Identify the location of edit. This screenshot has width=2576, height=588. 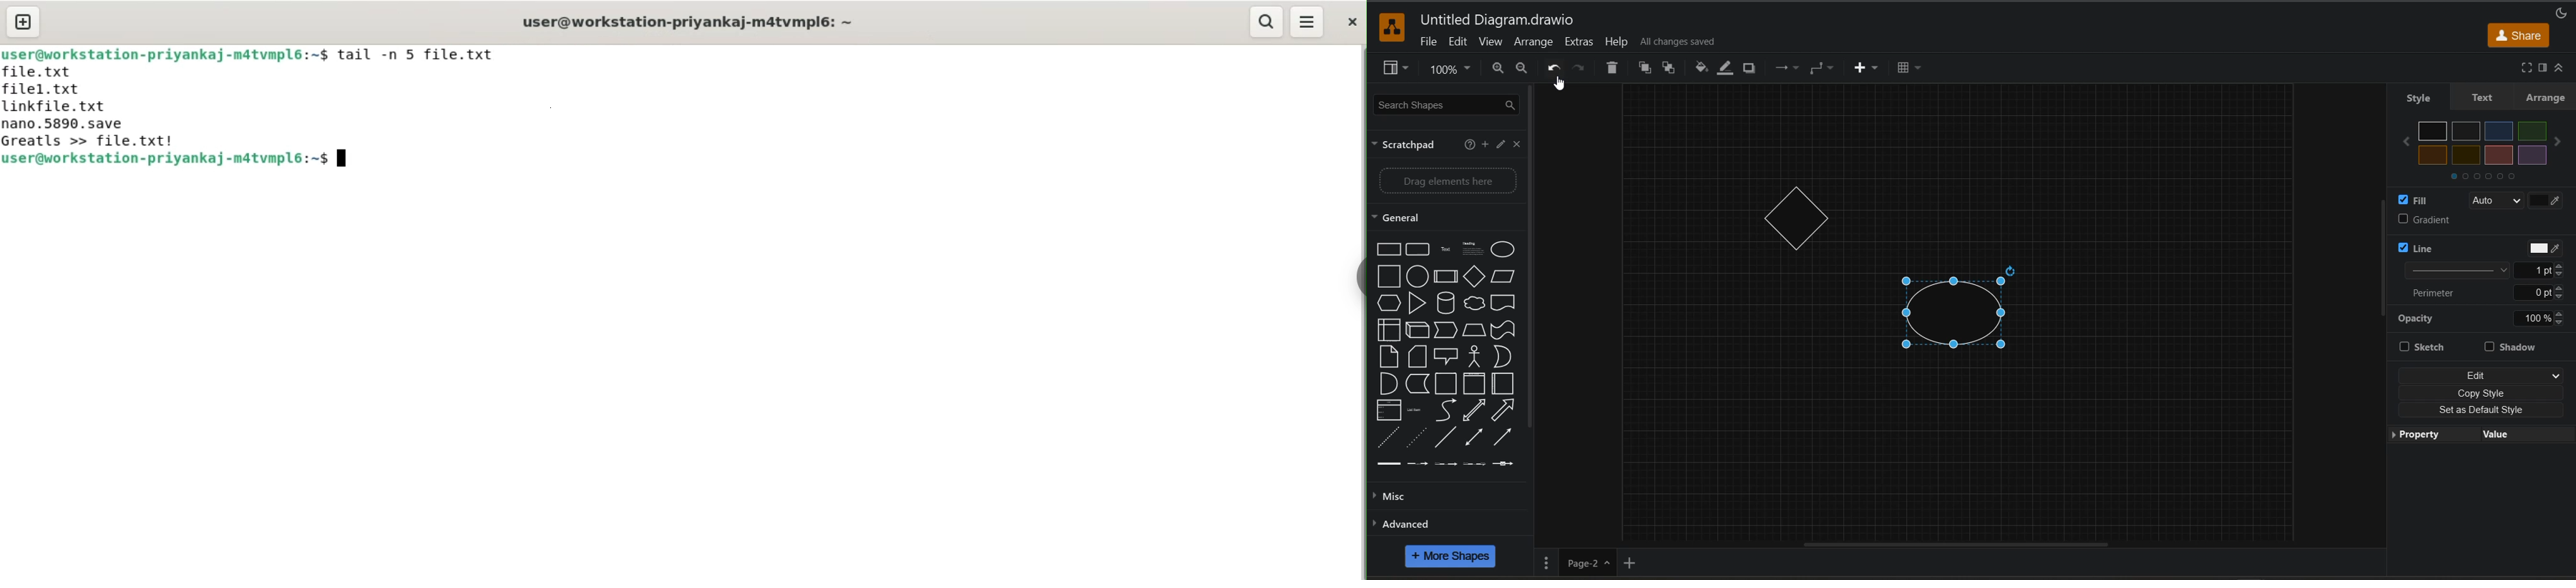
(1502, 146).